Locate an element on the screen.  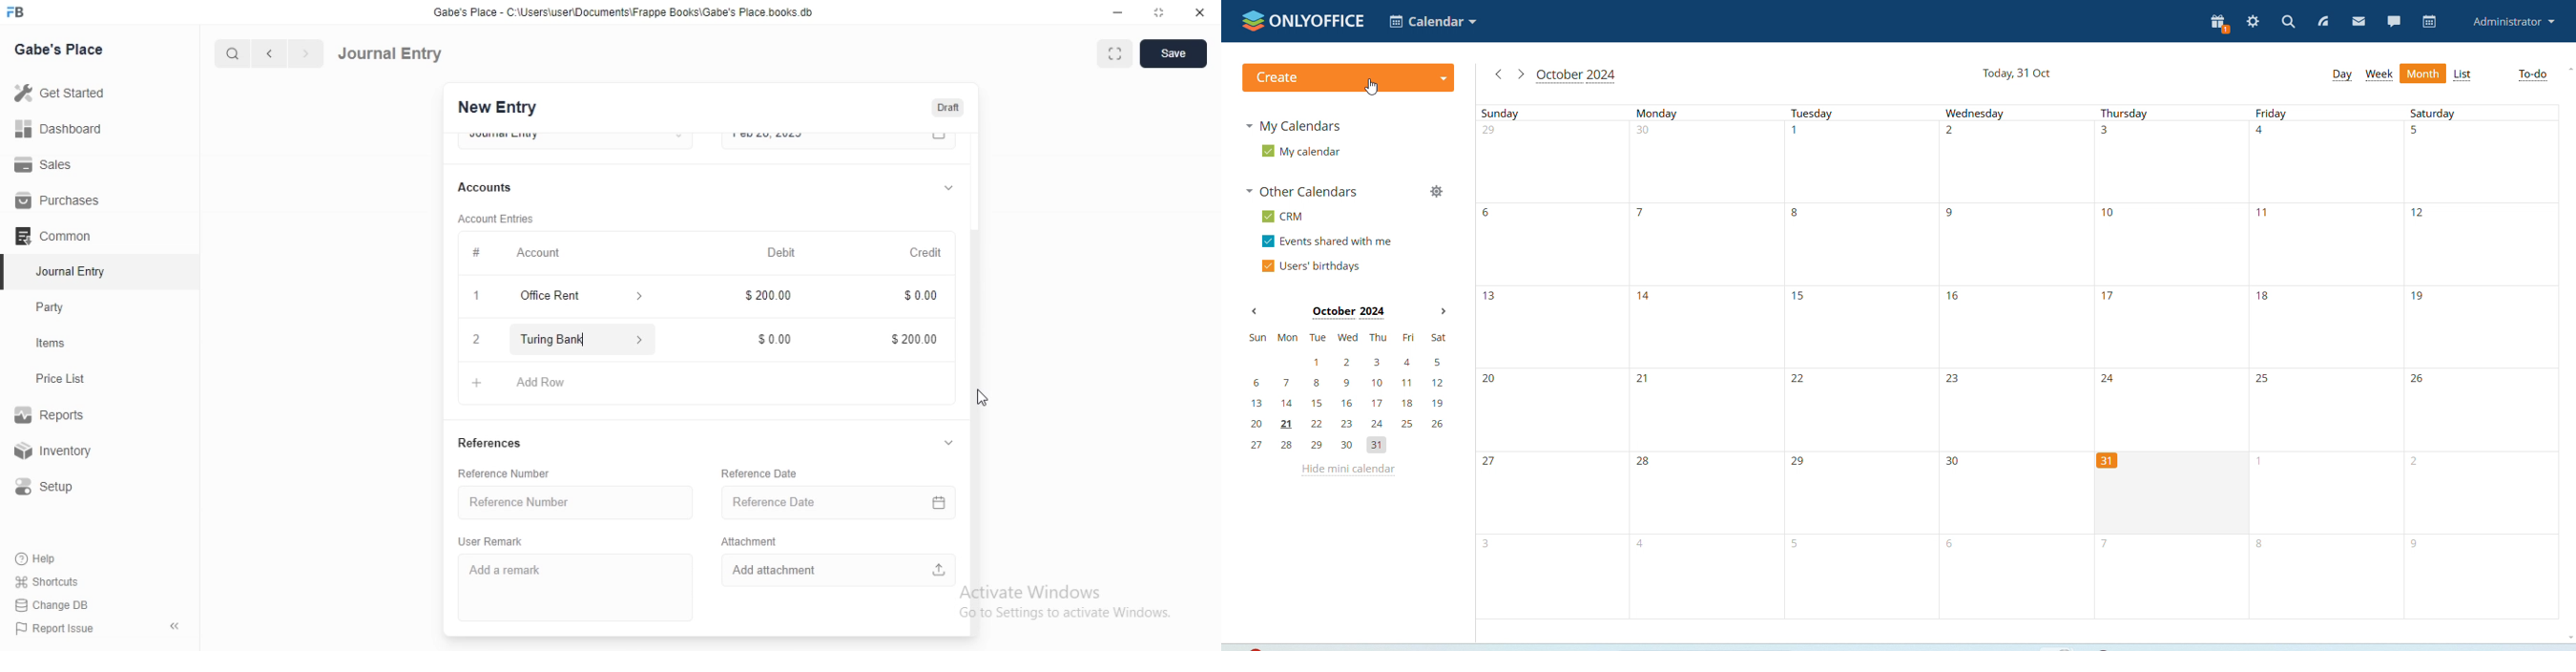
‘Report Issue is located at coordinates (52, 628).